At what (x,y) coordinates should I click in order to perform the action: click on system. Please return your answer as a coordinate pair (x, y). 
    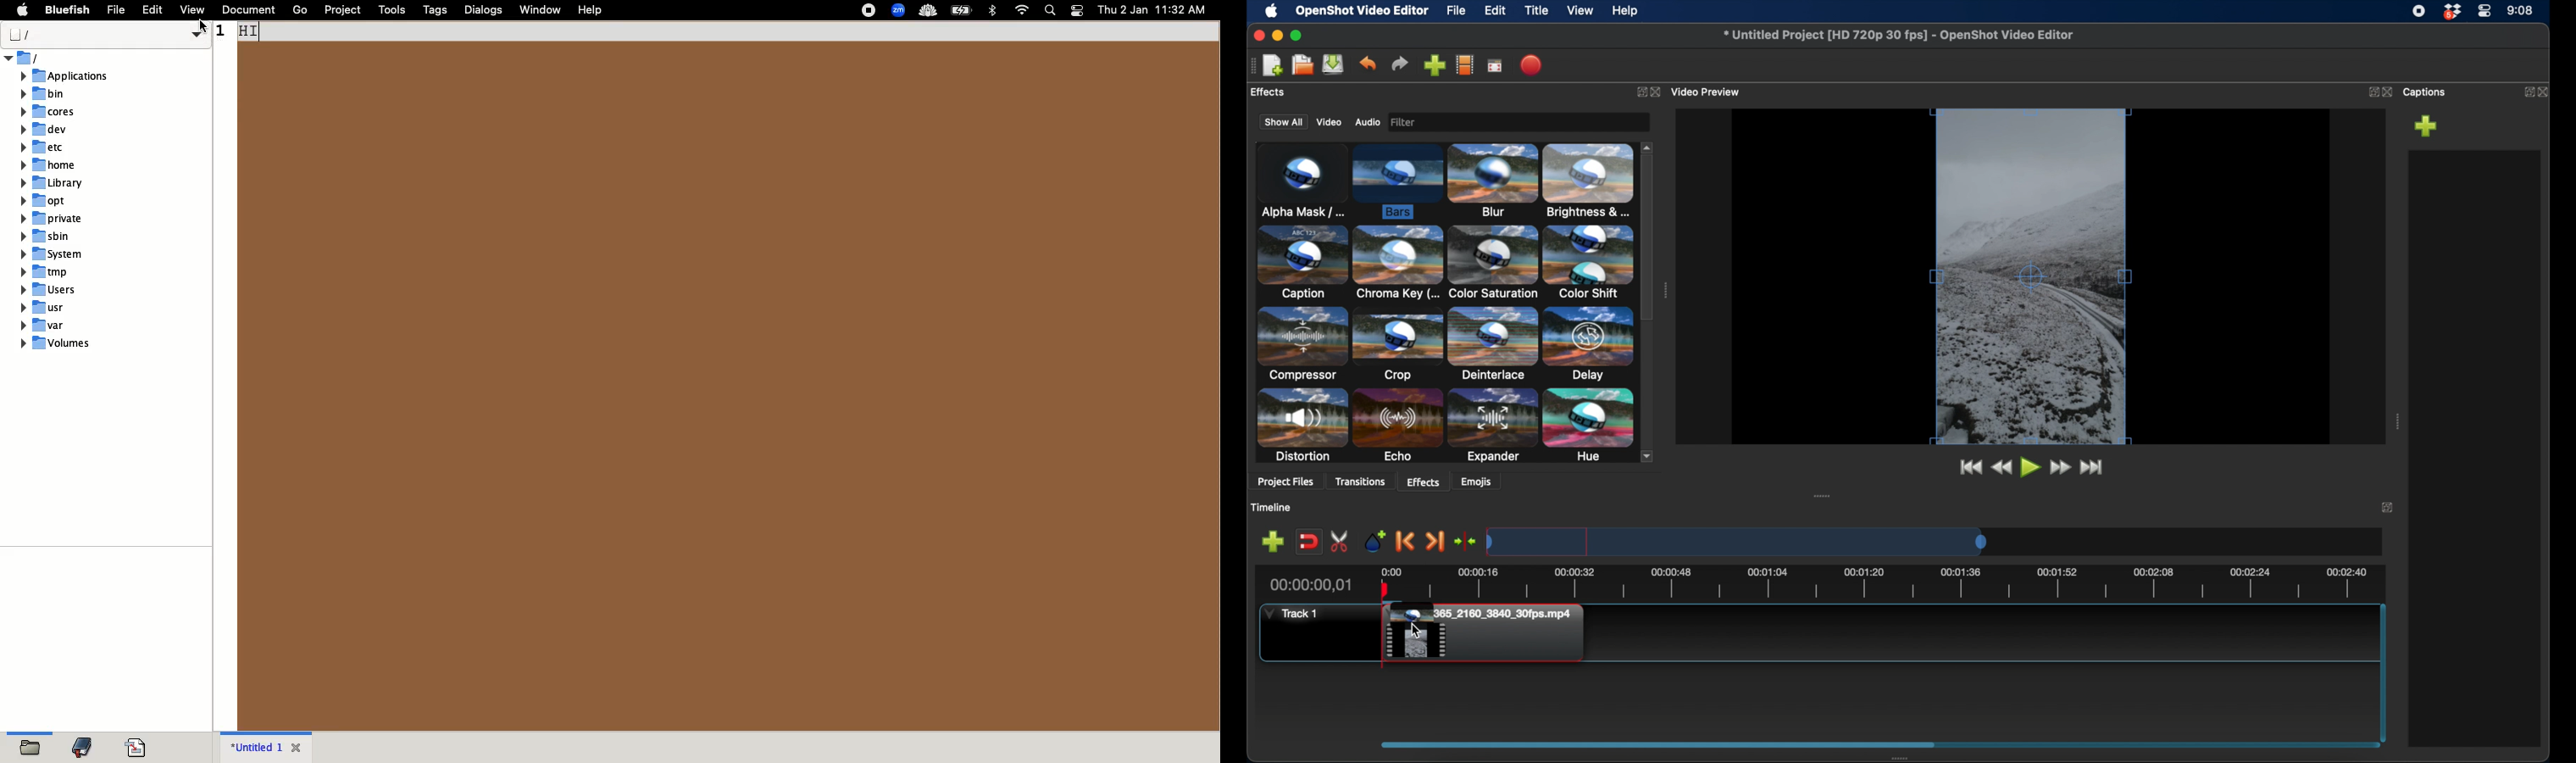
    Looking at the image, I should click on (53, 253).